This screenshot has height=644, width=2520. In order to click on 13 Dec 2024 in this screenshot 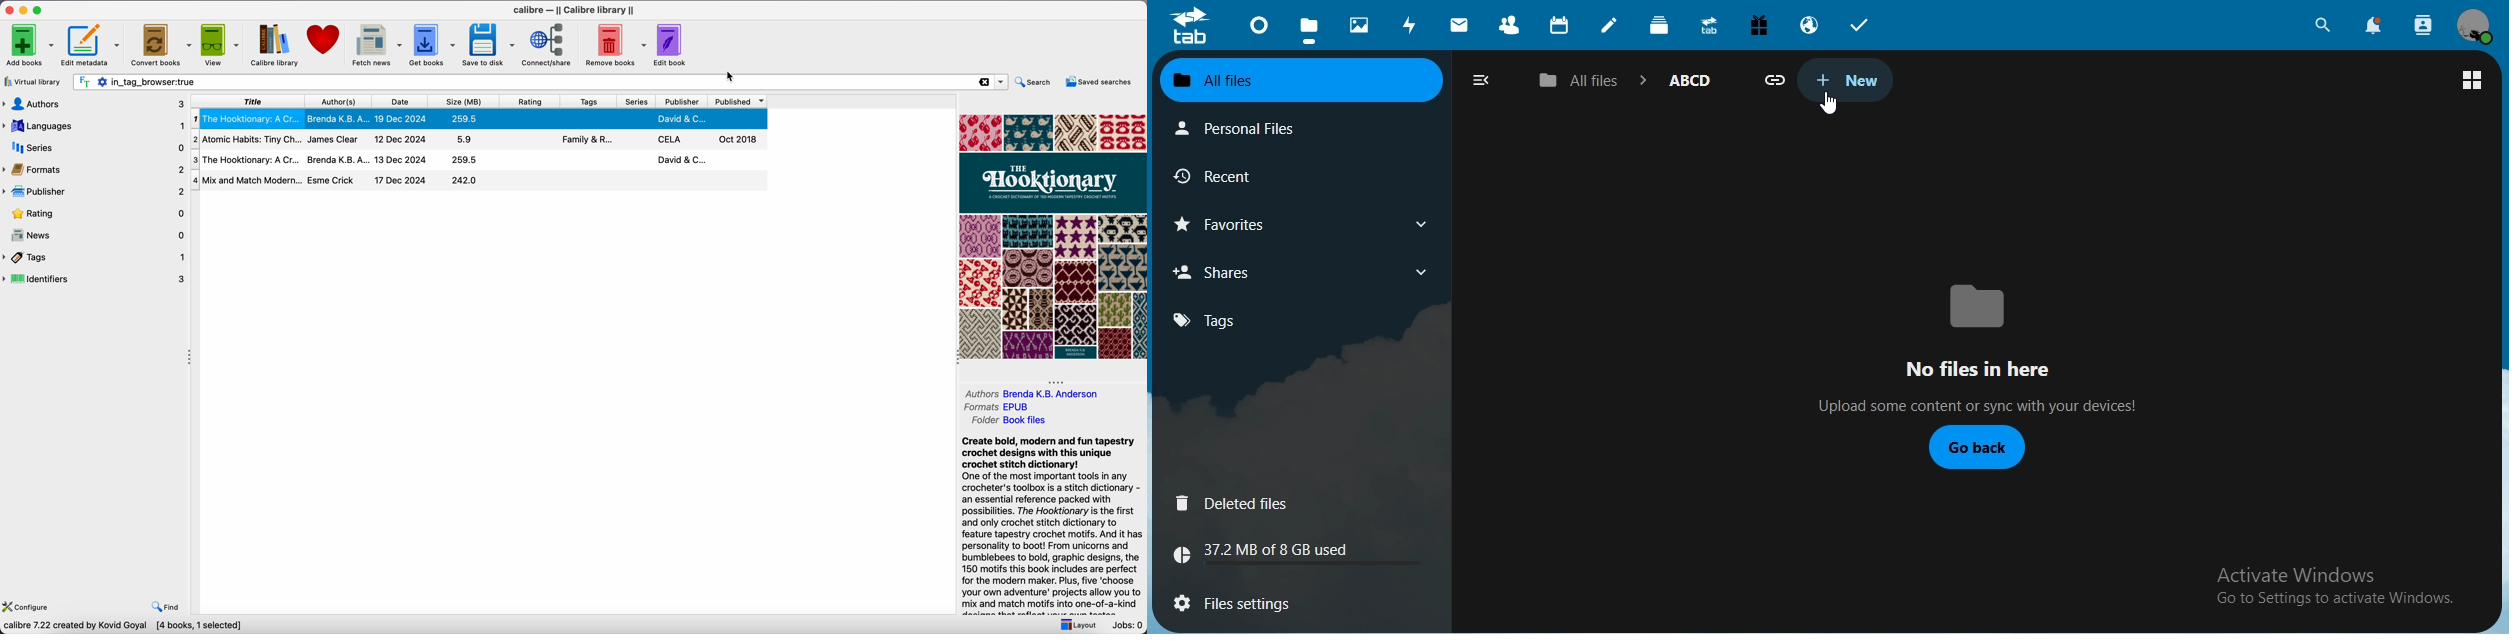, I will do `click(401, 160)`.